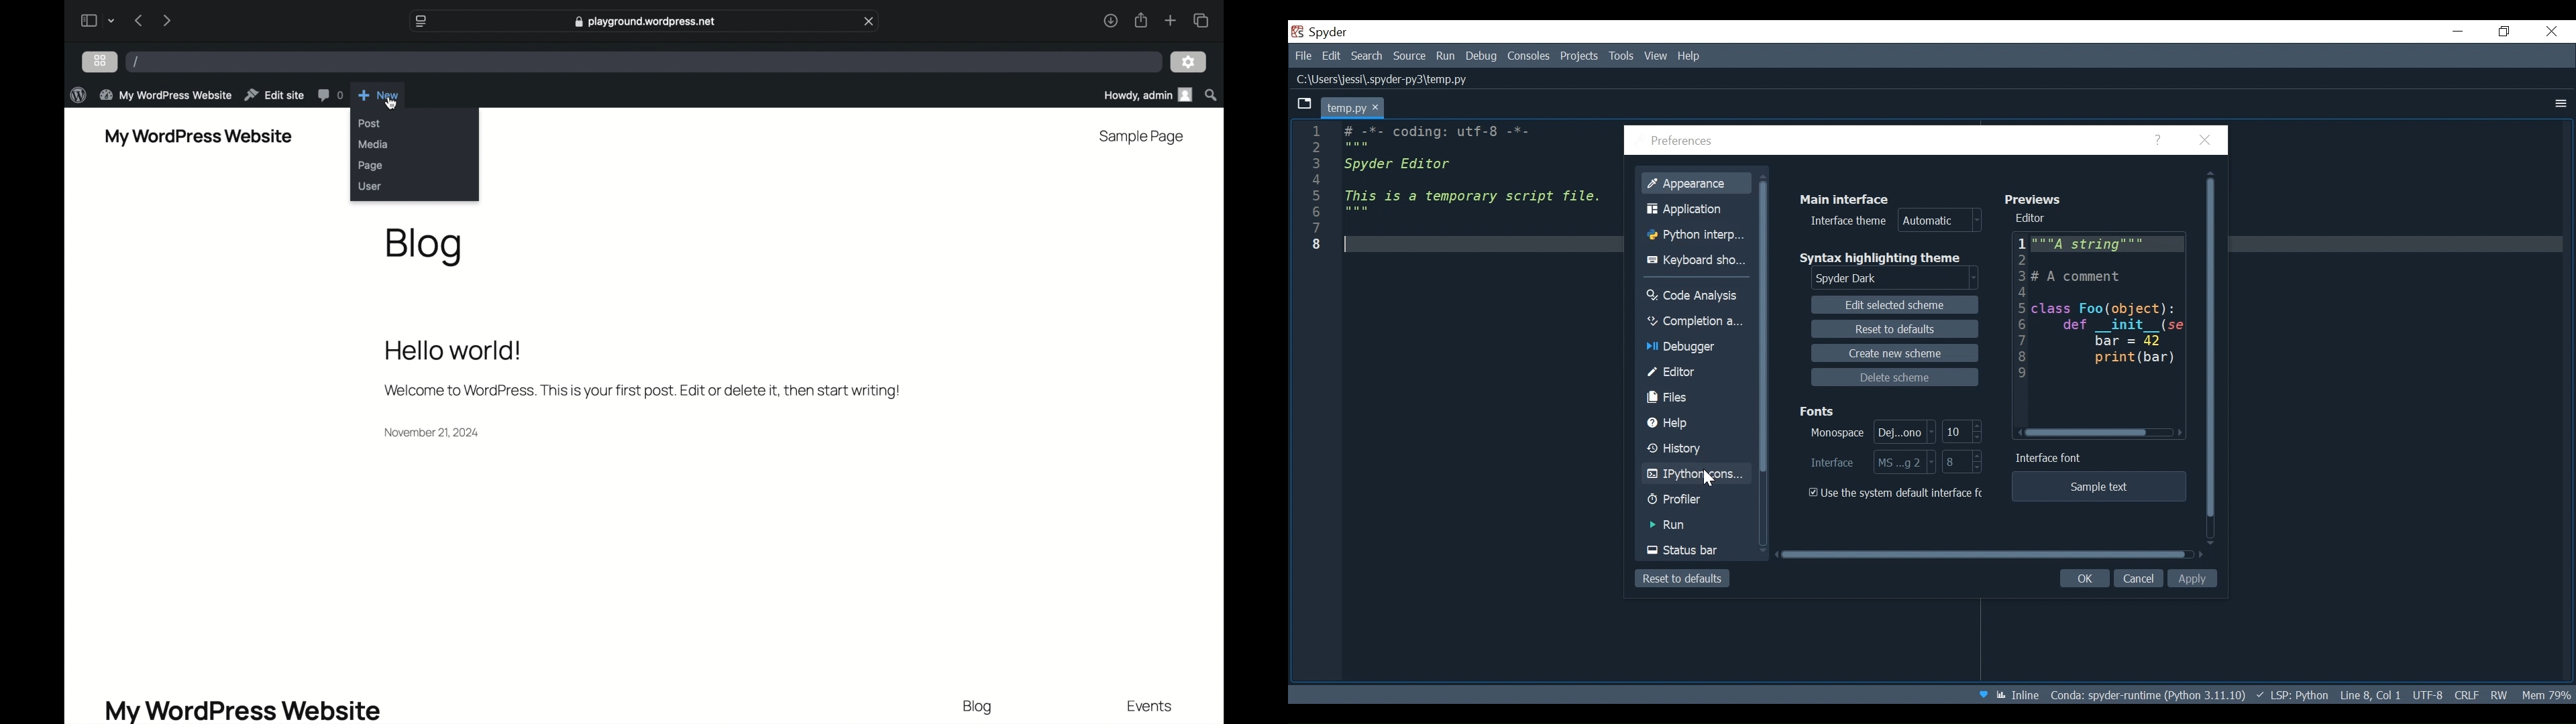 The width and height of the screenshot is (2576, 728). Describe the element at coordinates (2026, 695) in the screenshot. I see `Toggle inline and interactive Matplotlib plotting` at that location.